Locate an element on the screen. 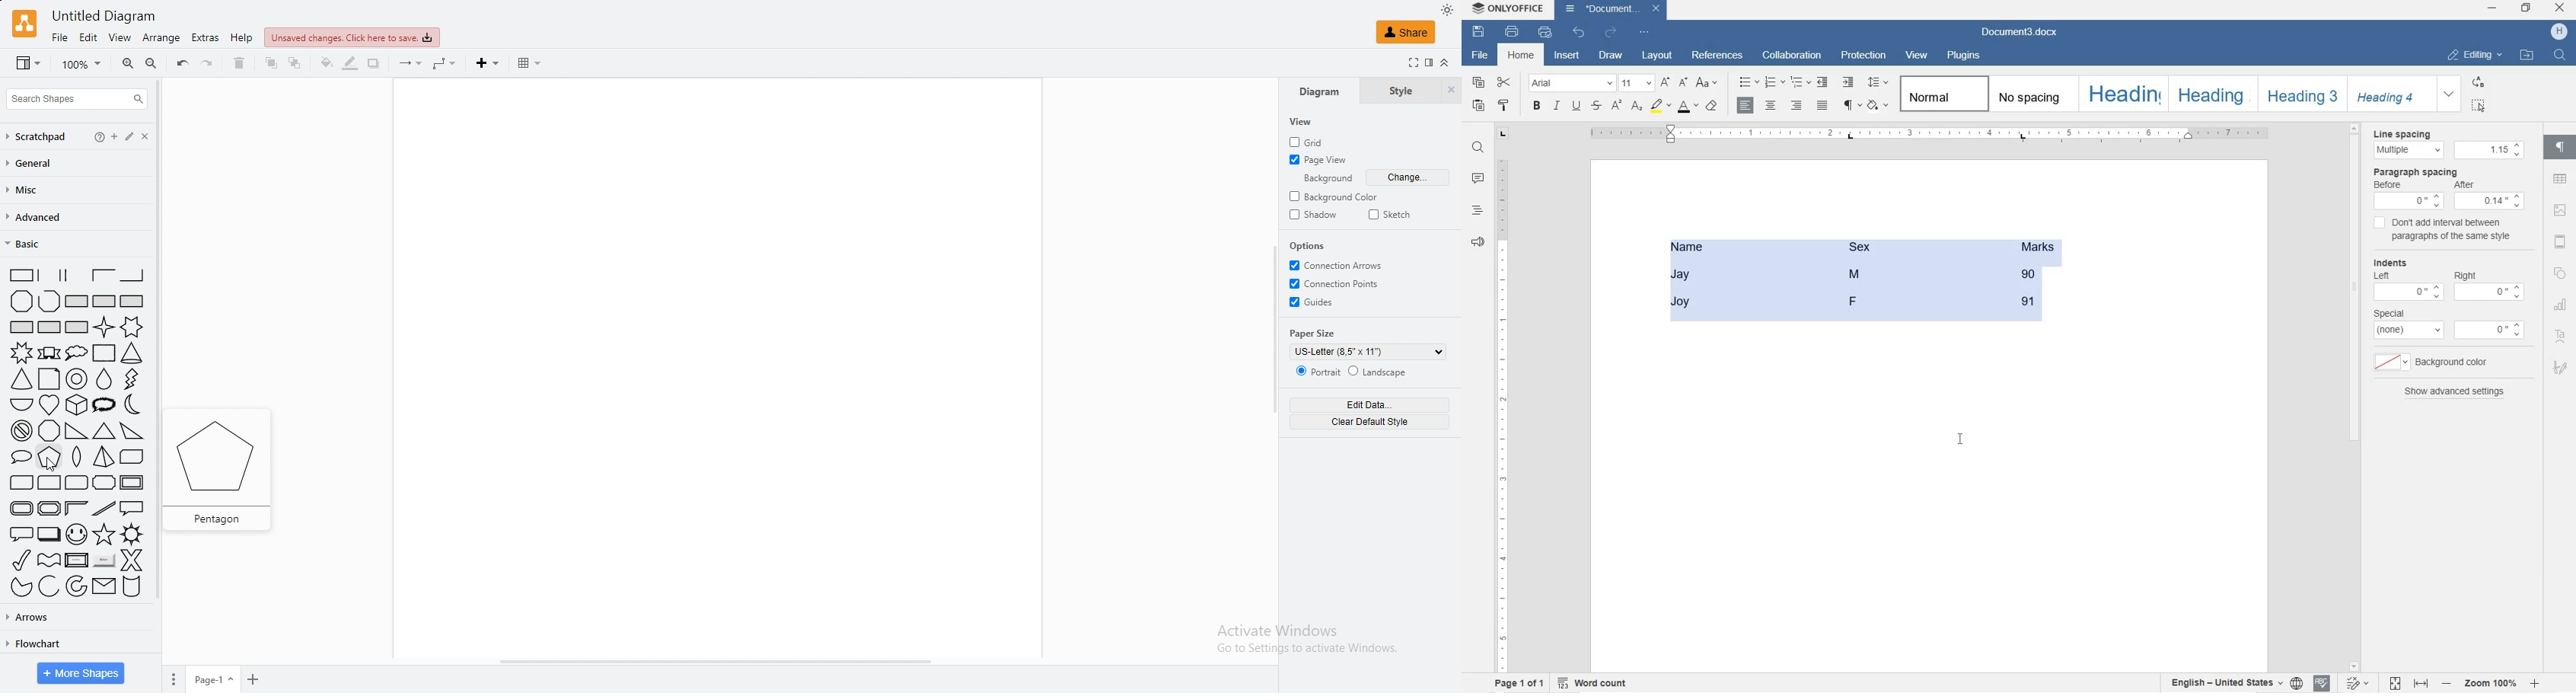  button(shaded) is located at coordinates (104, 561).